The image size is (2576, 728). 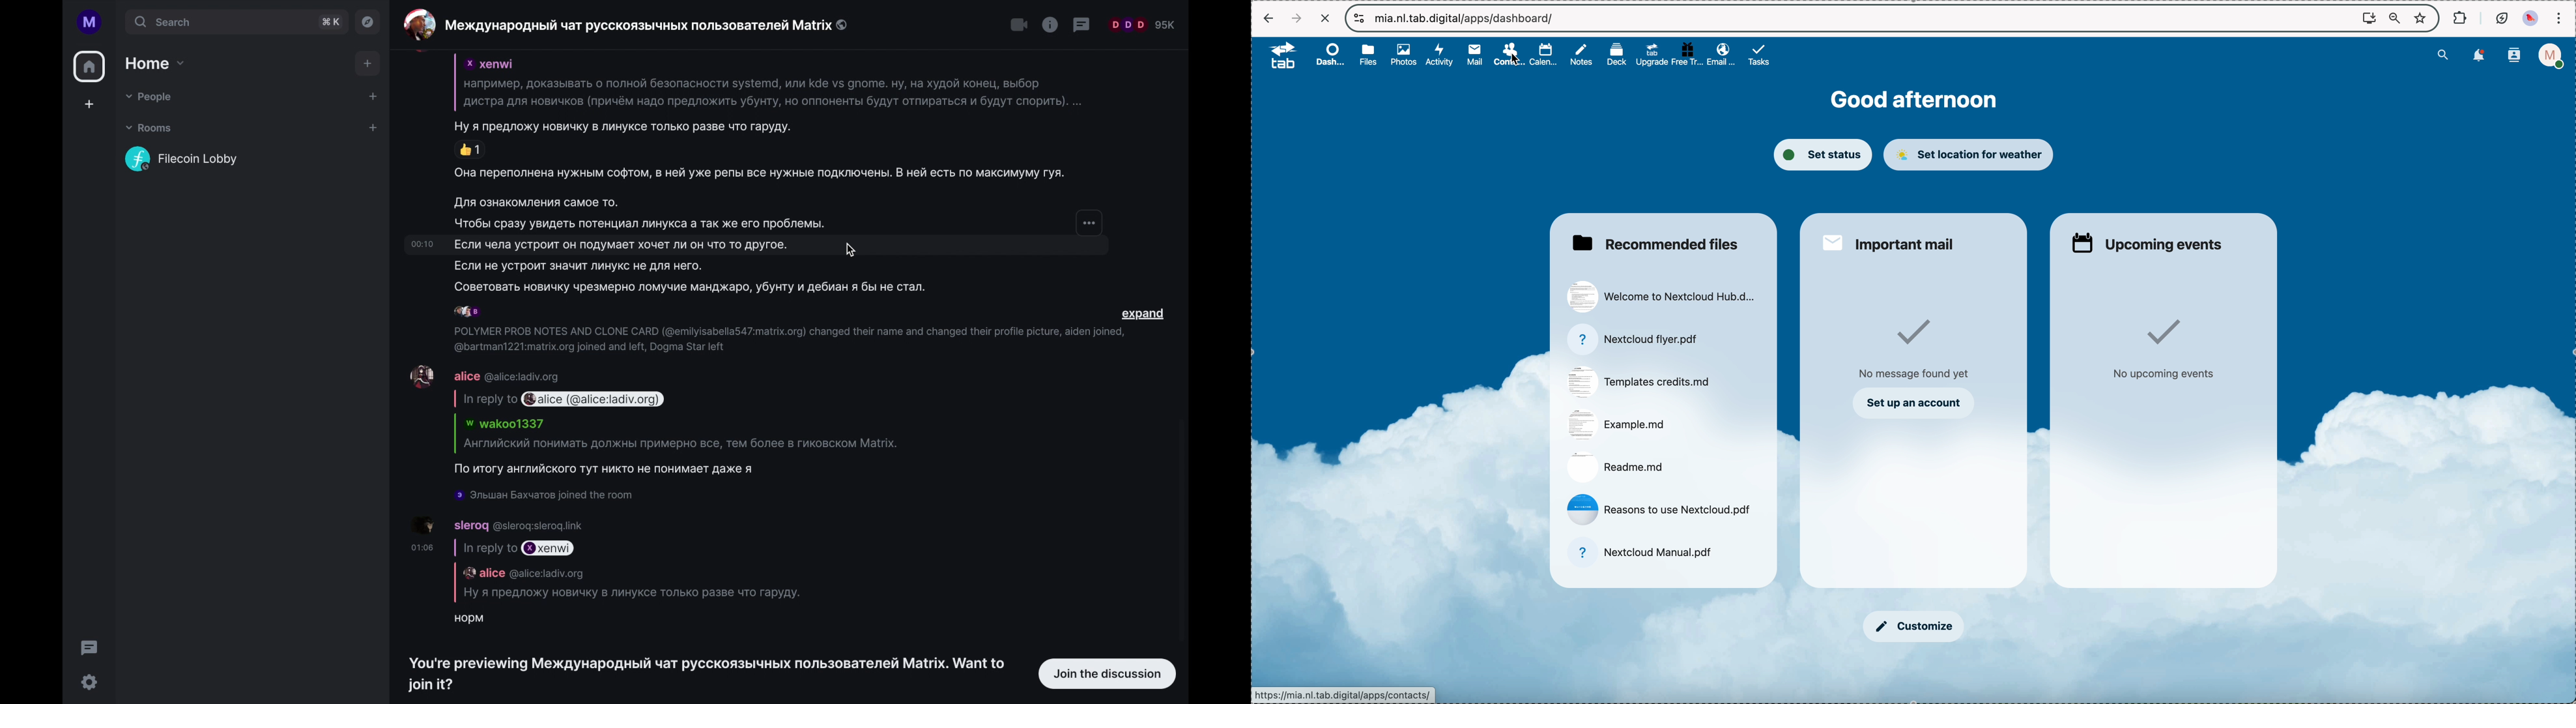 What do you see at coordinates (708, 675) in the screenshot?
I see `You're previewing Международный чат русскоязычных пользователей Matrix. Want to join it?` at bounding box center [708, 675].